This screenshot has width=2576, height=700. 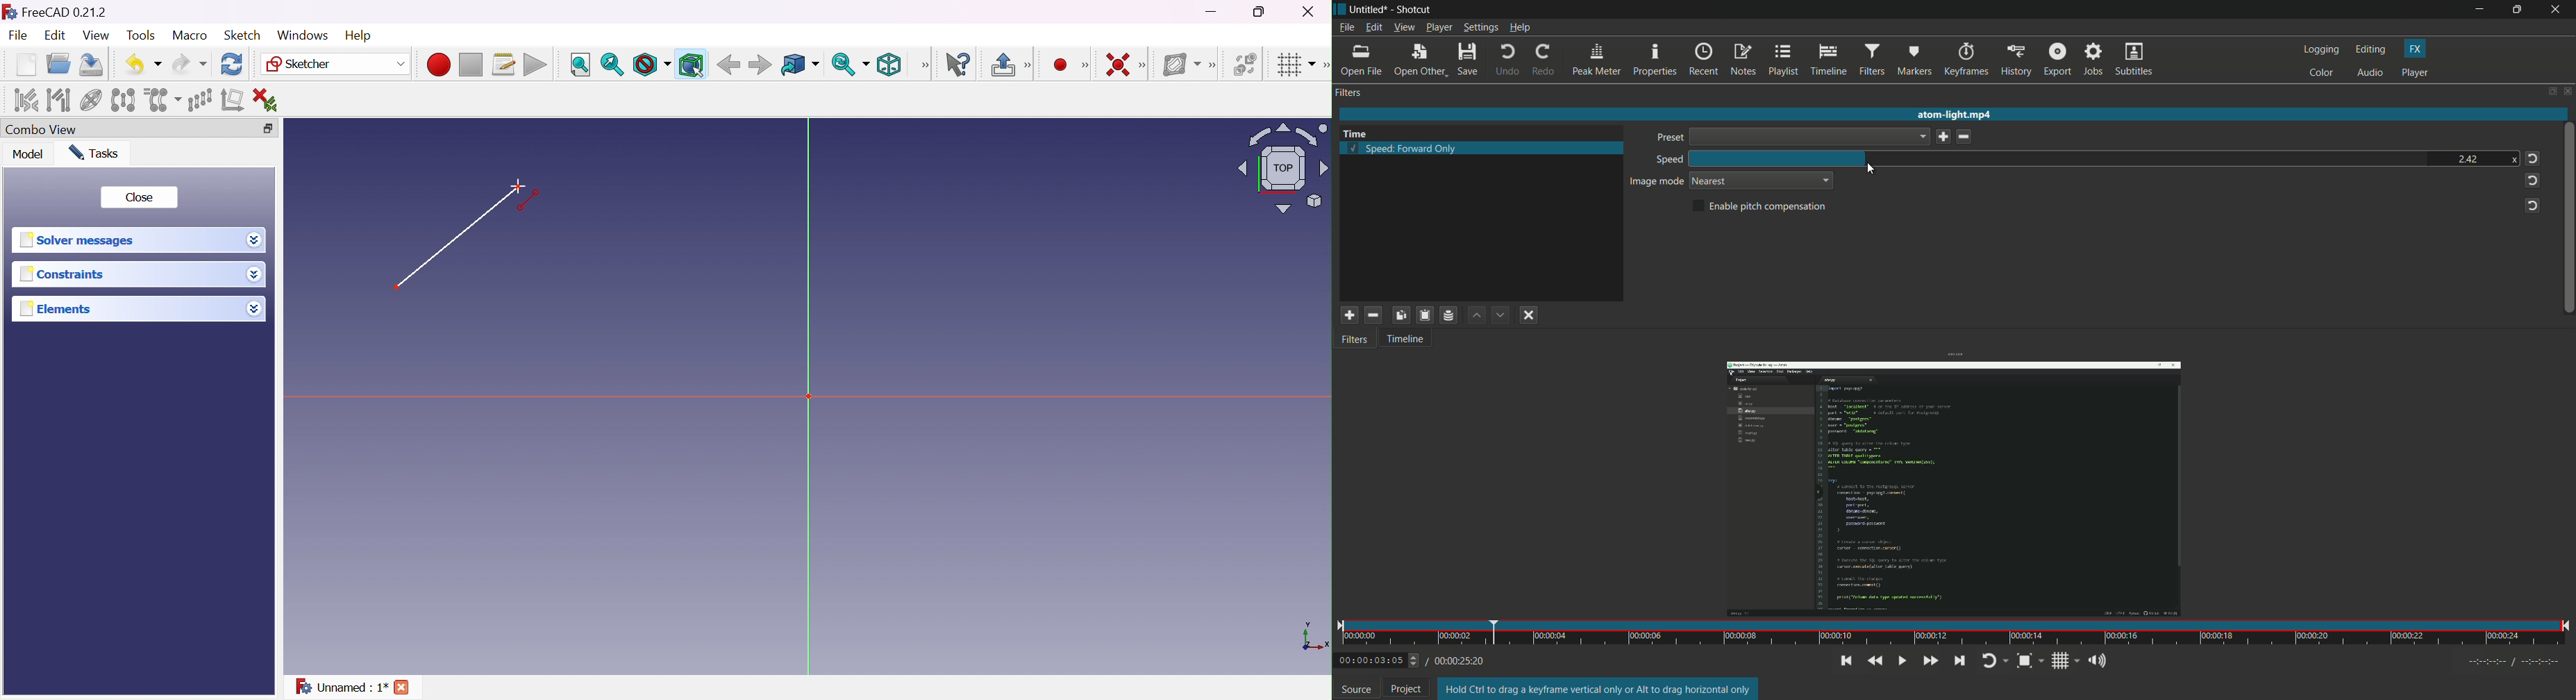 I want to click on maximize, so click(x=2519, y=10).